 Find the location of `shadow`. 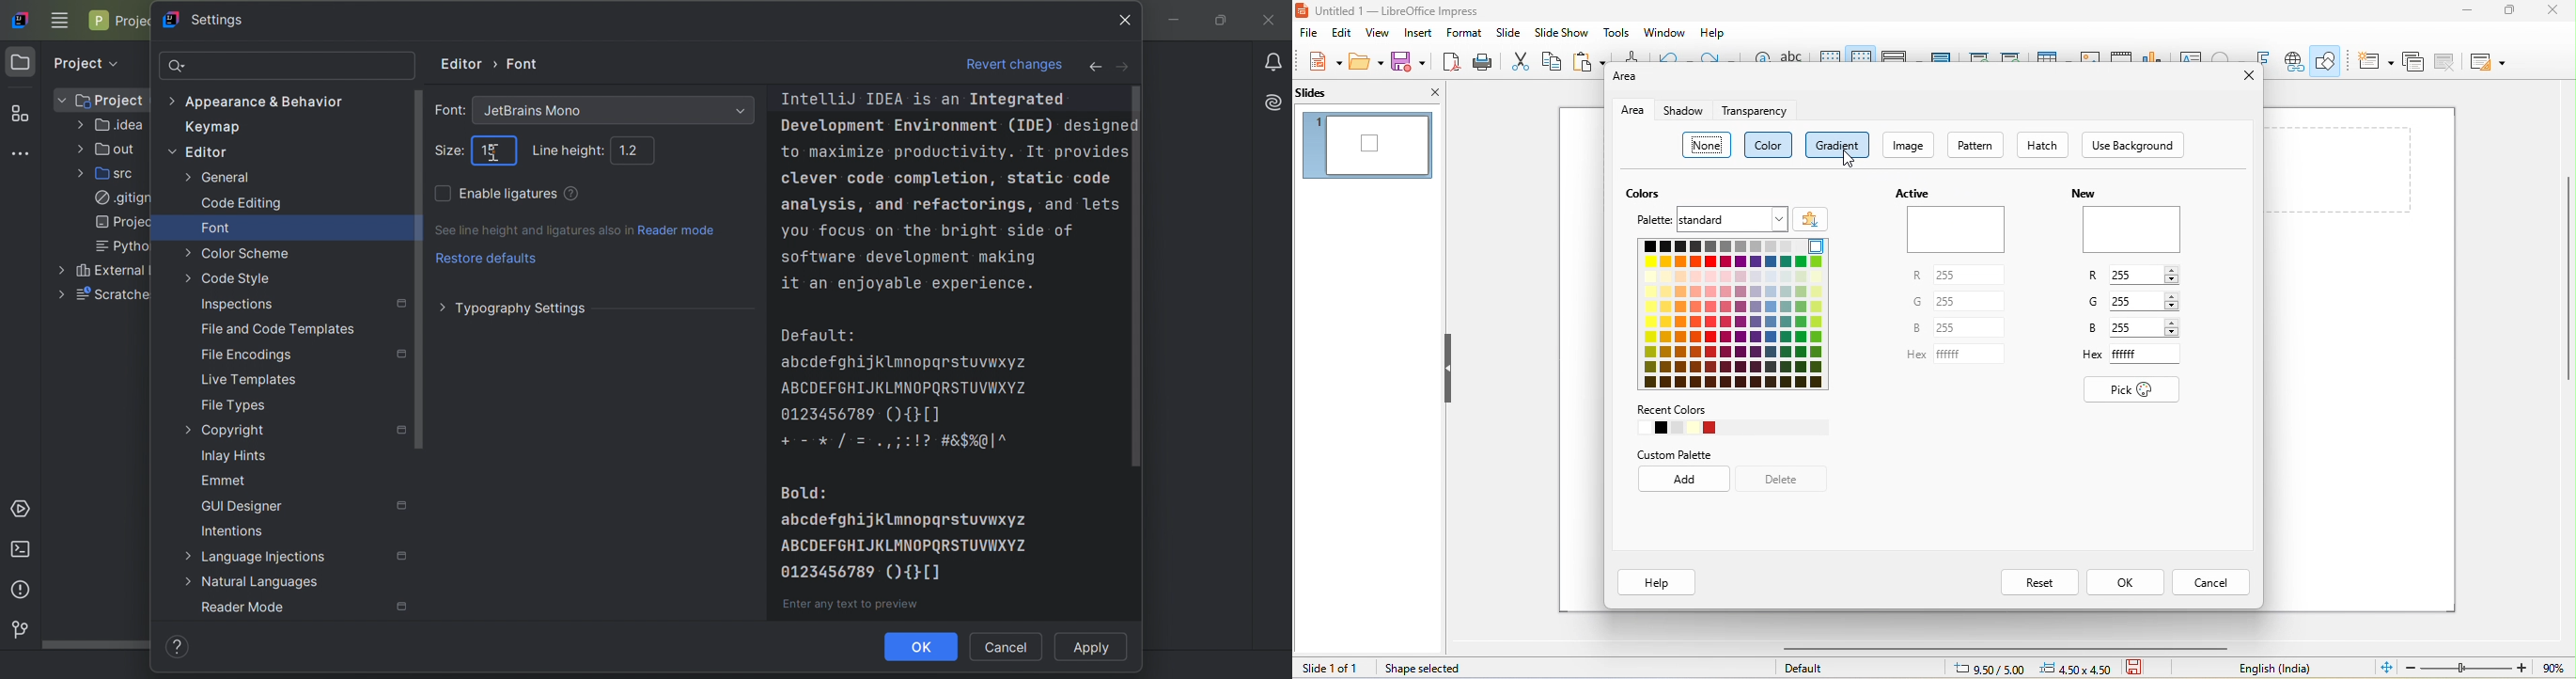

shadow is located at coordinates (1687, 112).